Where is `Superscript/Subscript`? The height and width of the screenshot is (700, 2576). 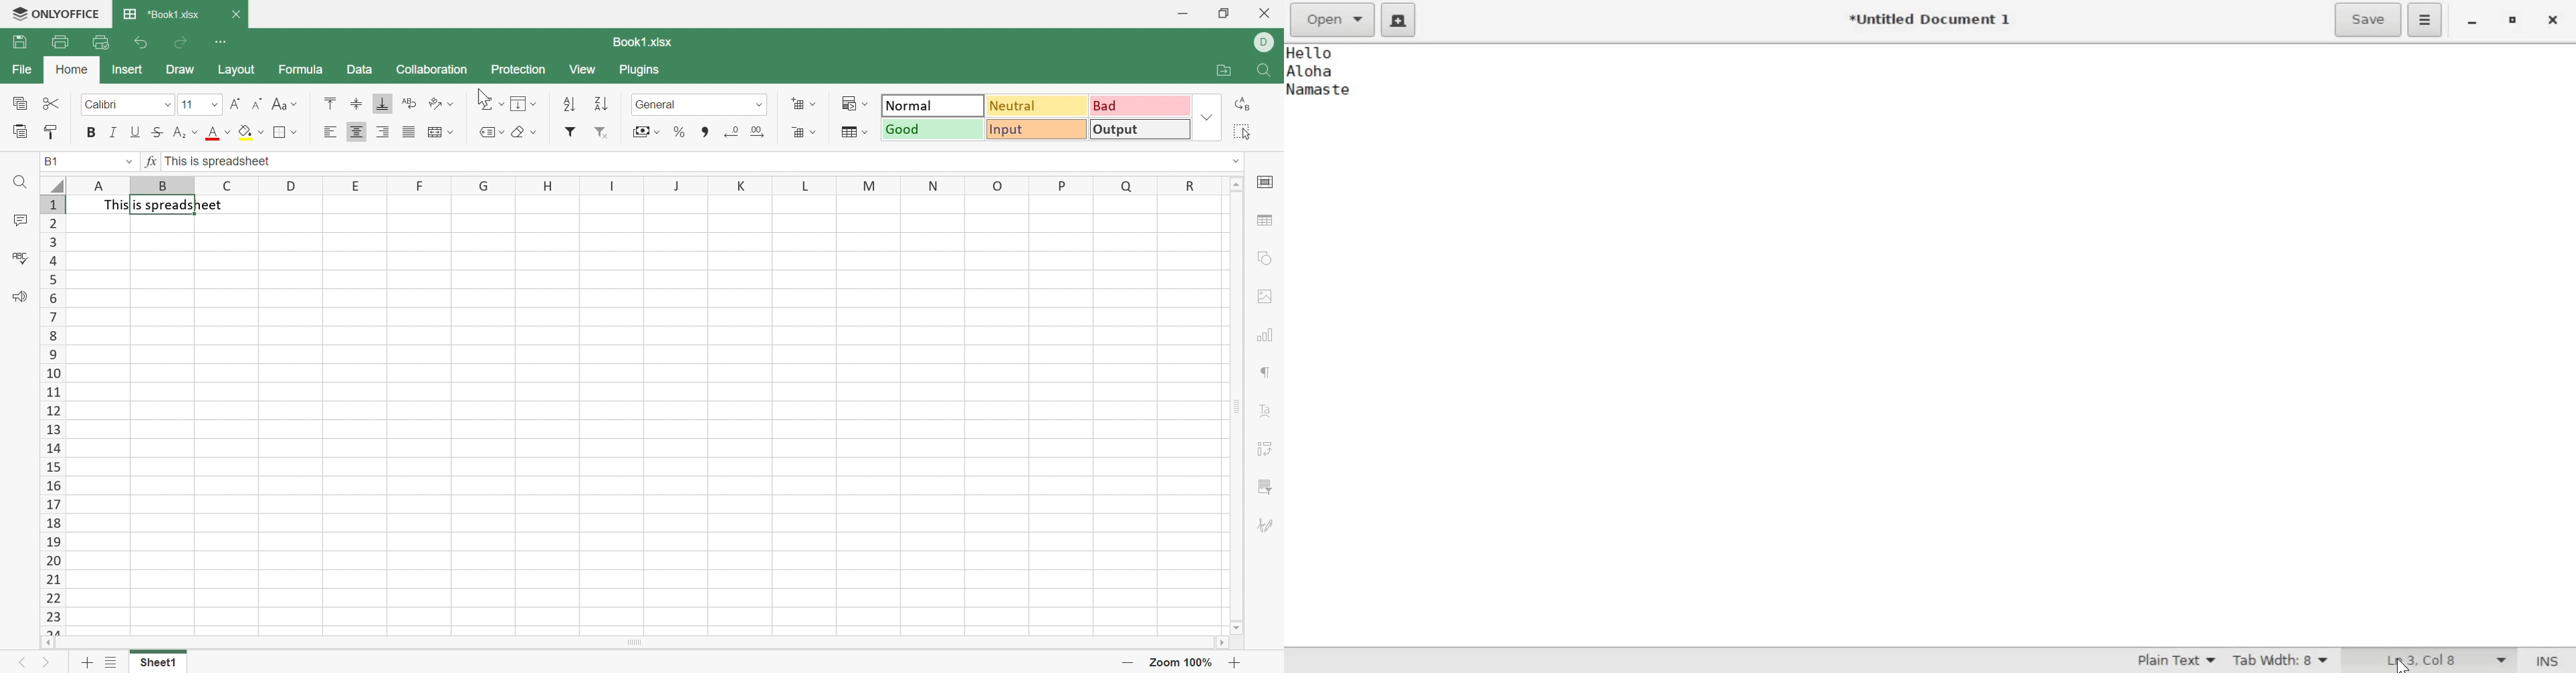
Superscript/Subscript is located at coordinates (179, 132).